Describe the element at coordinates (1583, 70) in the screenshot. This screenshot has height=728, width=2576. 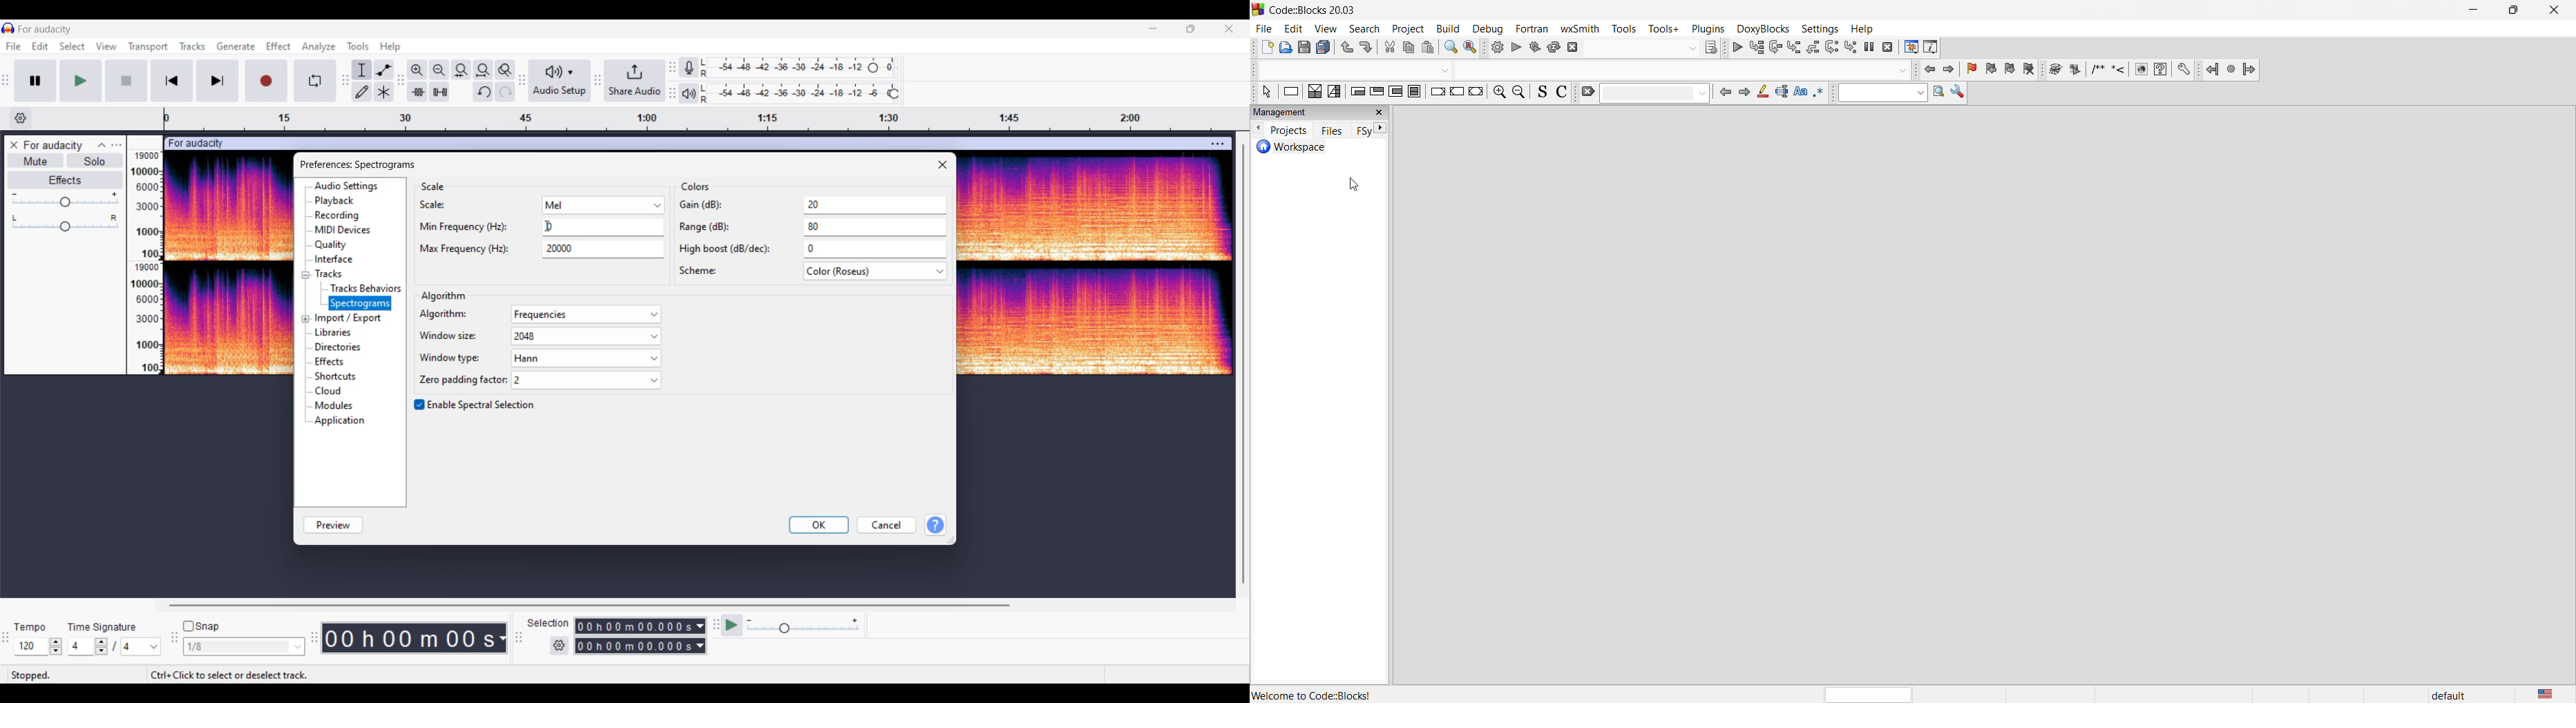
I see `code completion` at that location.